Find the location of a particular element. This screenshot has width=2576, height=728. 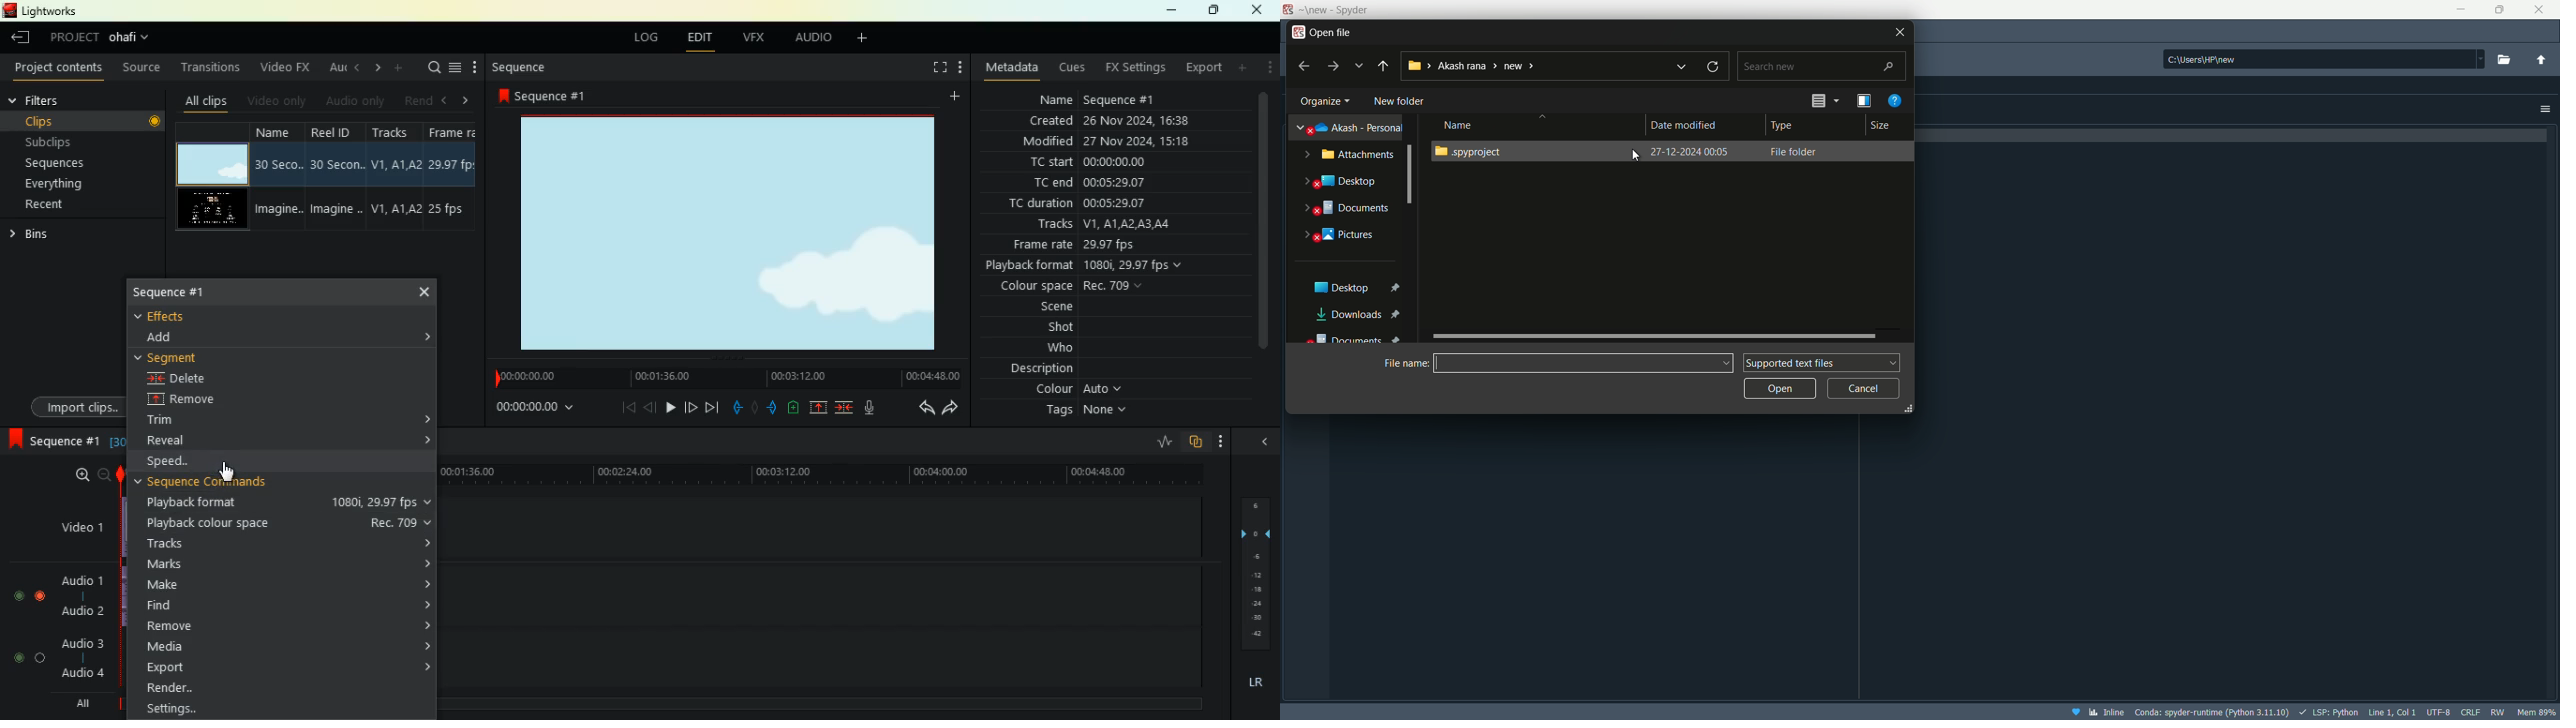

Mouse Cursor is located at coordinates (227, 472).